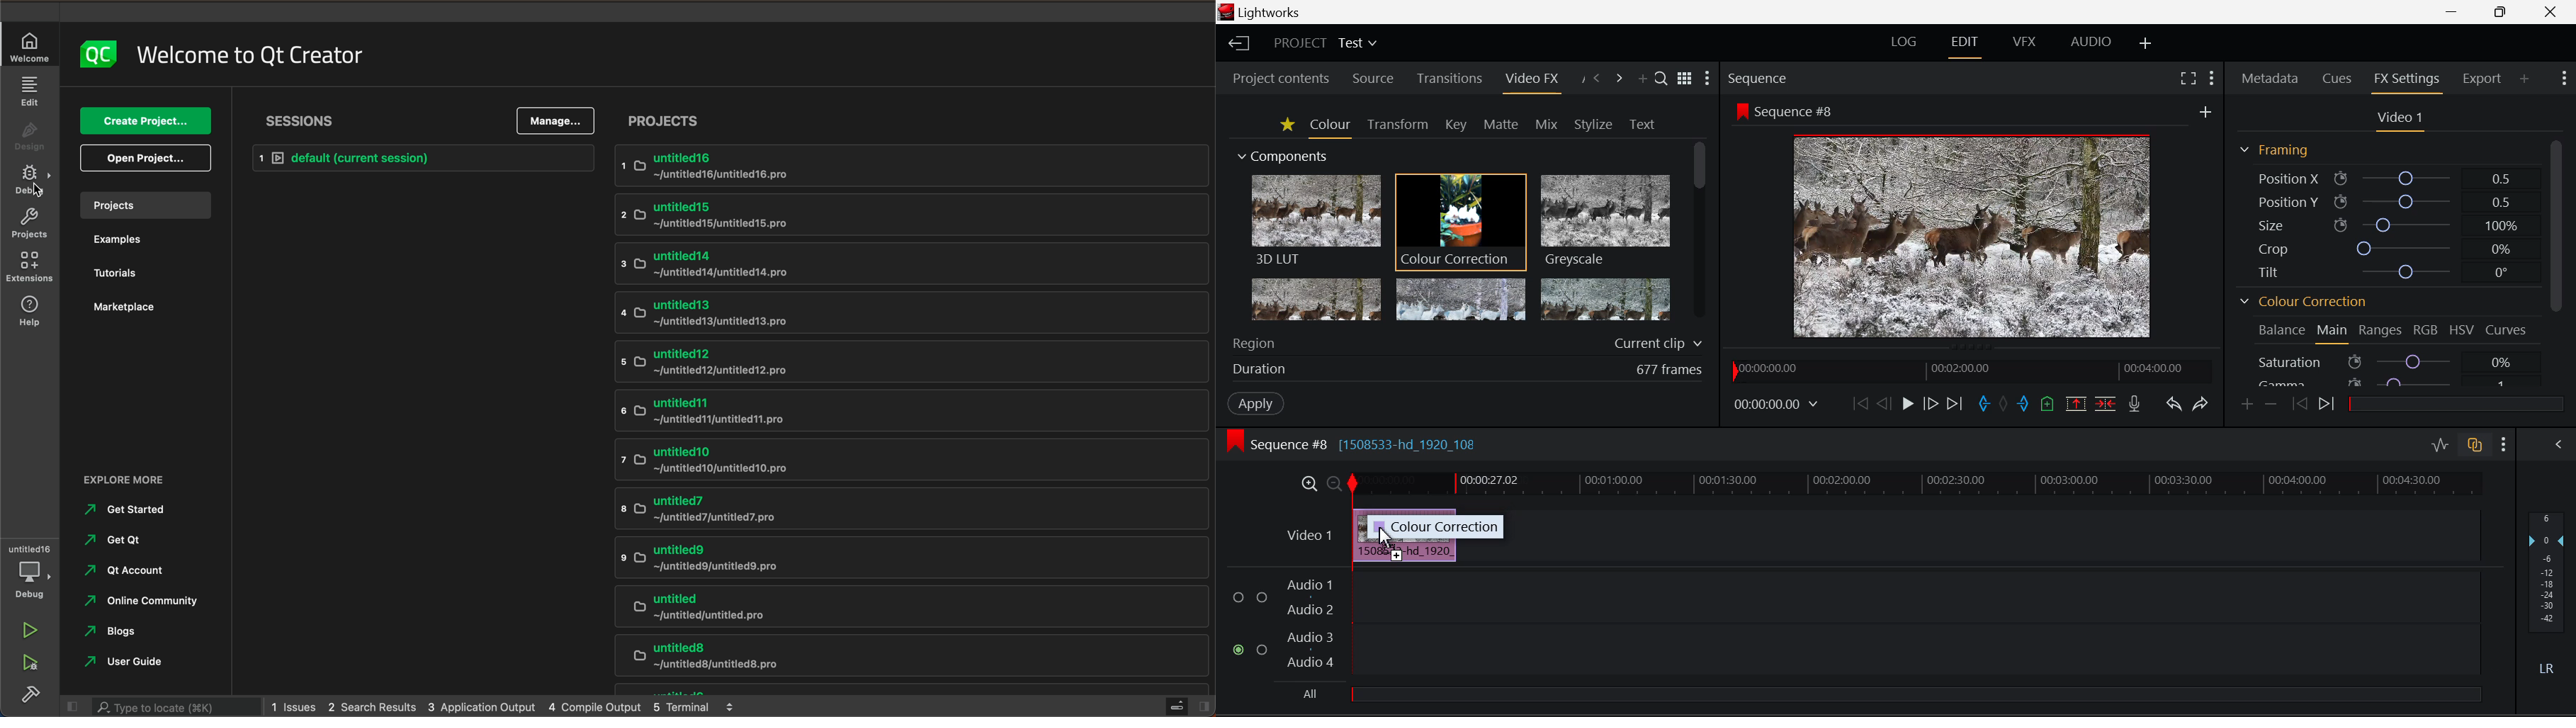  What do you see at coordinates (31, 629) in the screenshot?
I see `run` at bounding box center [31, 629].